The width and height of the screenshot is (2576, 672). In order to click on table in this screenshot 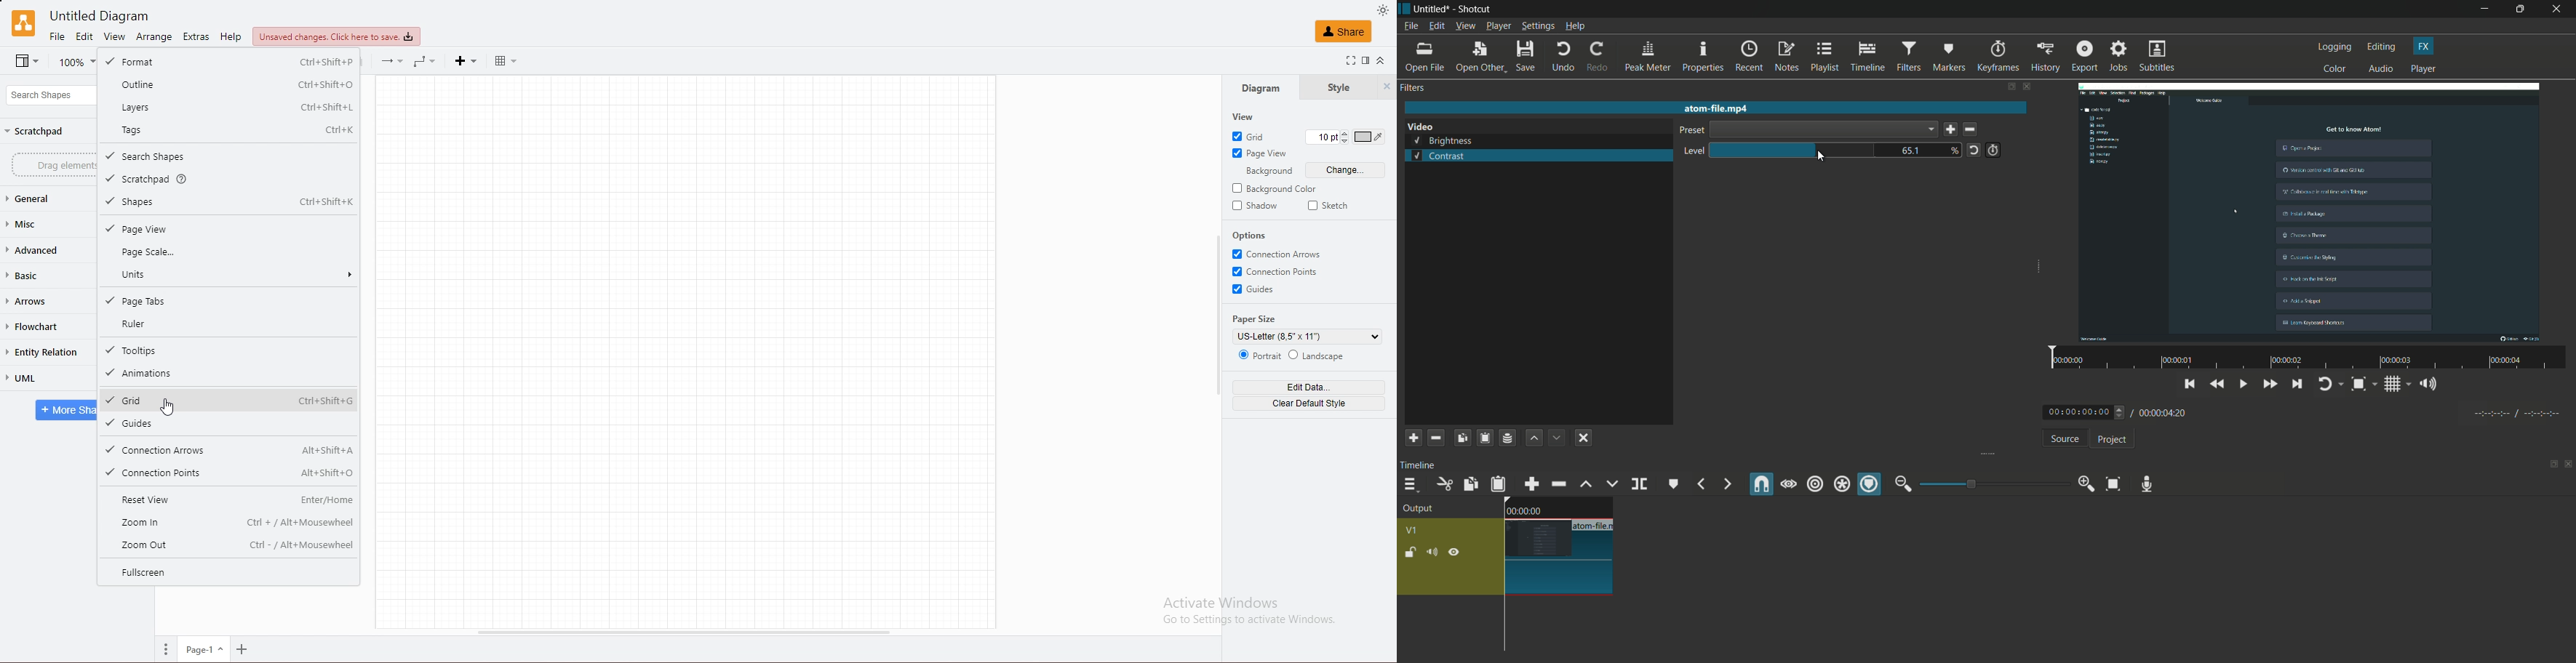, I will do `click(506, 60)`.